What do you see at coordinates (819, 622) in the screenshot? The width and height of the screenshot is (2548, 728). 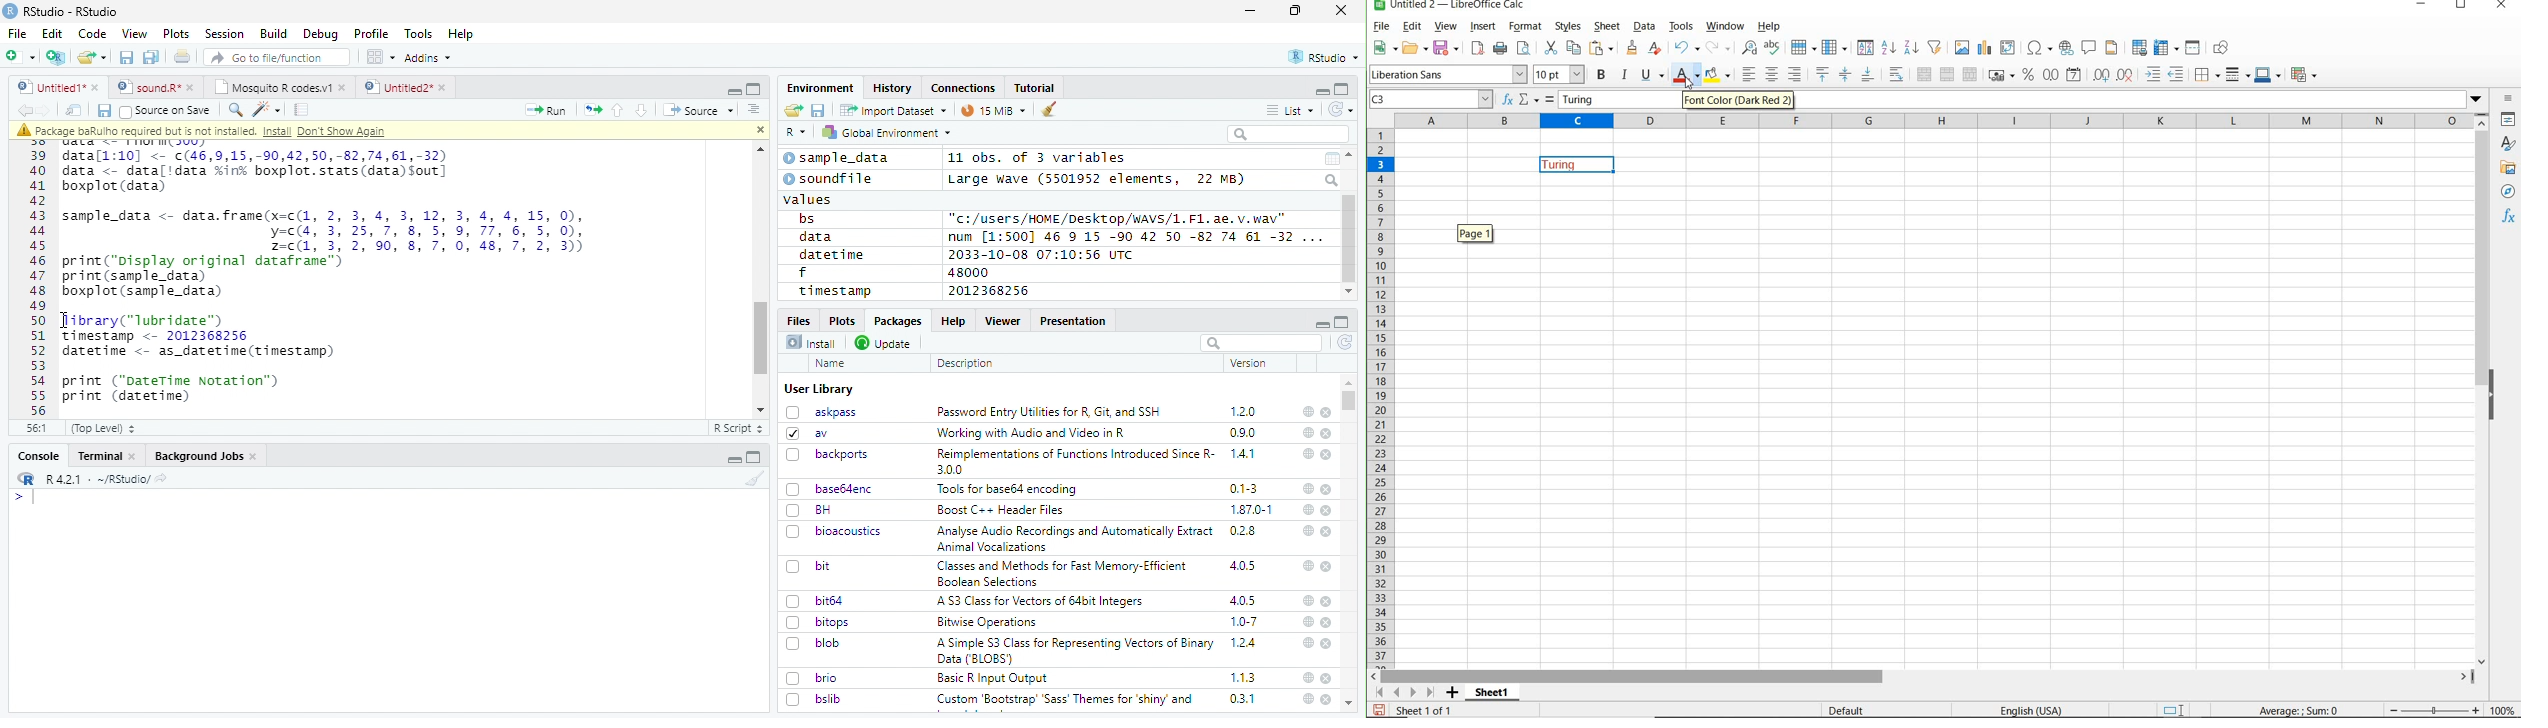 I see `bitops` at bounding box center [819, 622].